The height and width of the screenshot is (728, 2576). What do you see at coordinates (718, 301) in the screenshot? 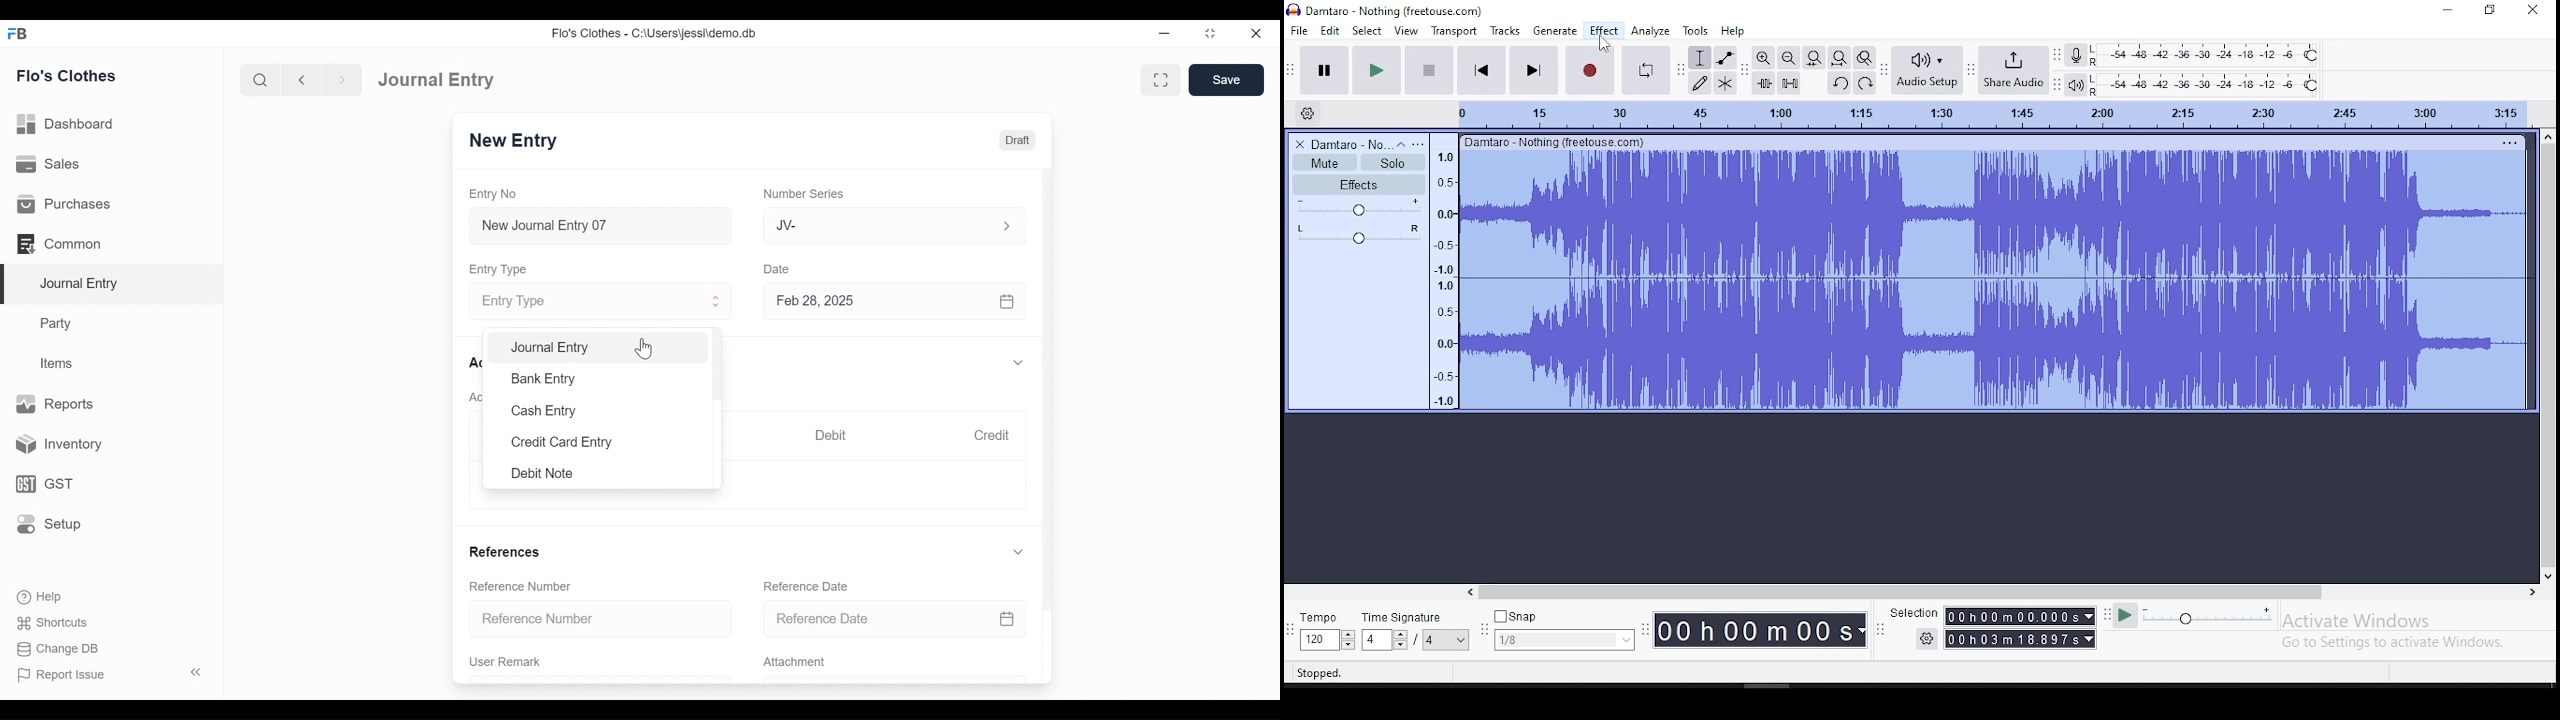
I see `Expand` at bounding box center [718, 301].